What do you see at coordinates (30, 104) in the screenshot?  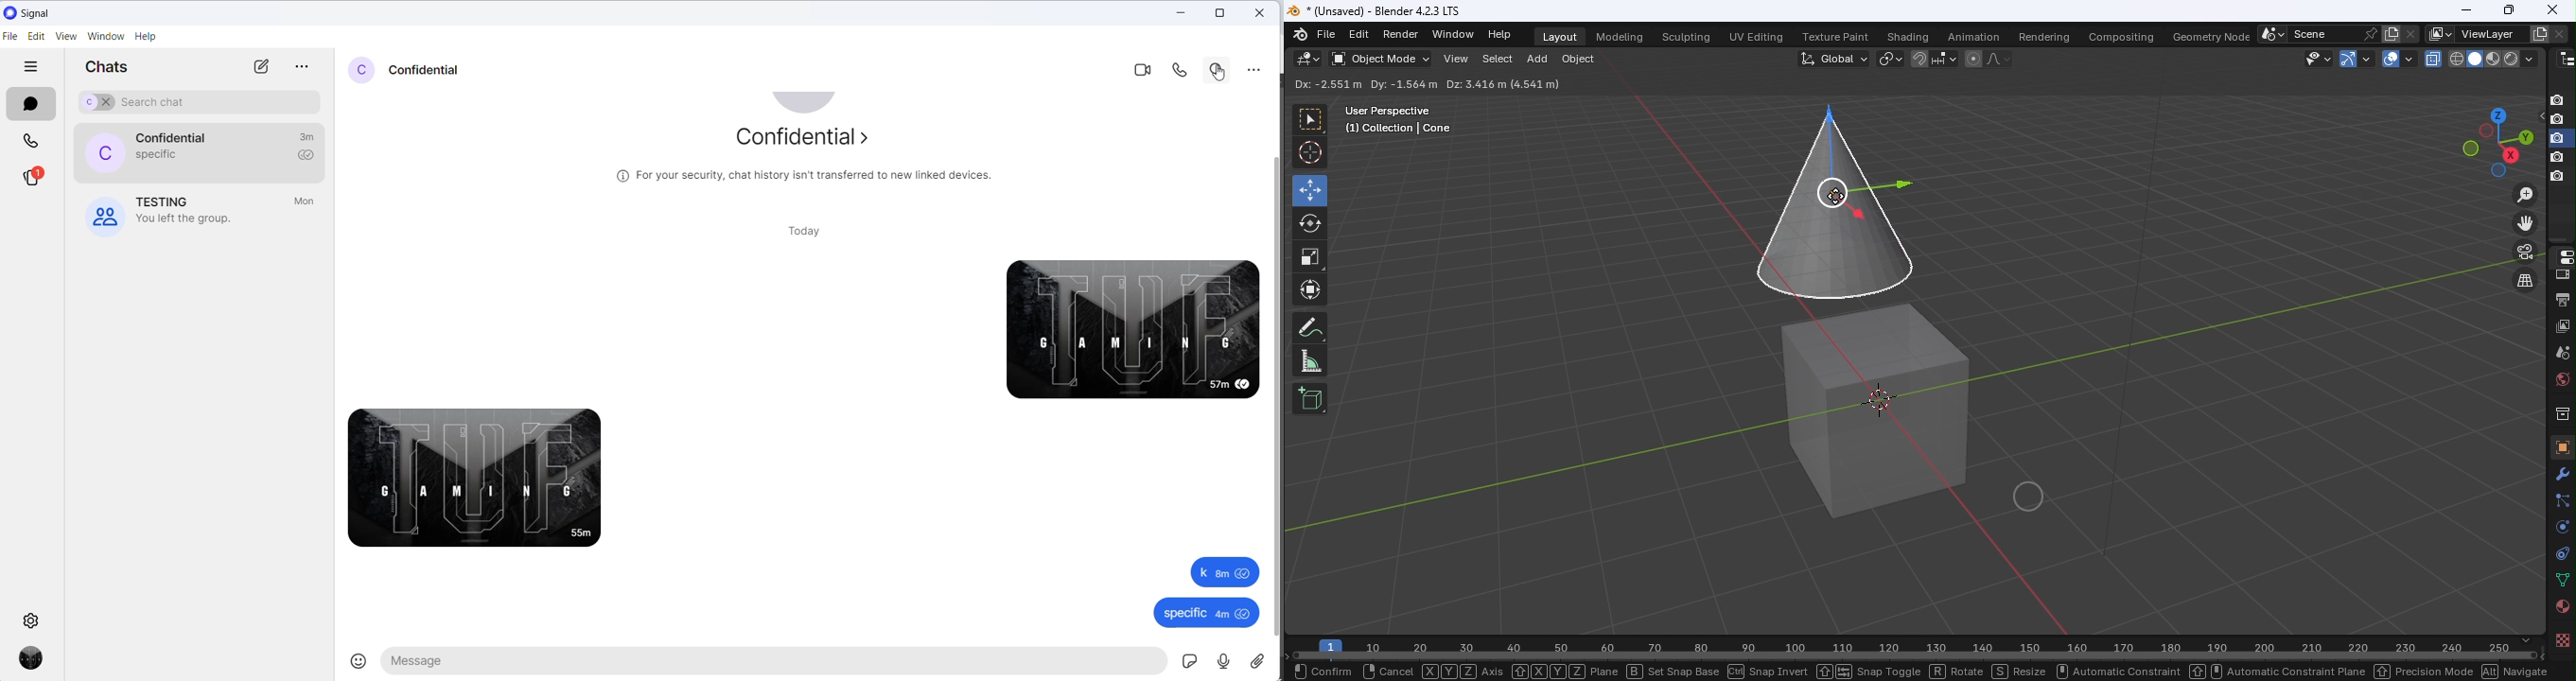 I see `chats` at bounding box center [30, 104].